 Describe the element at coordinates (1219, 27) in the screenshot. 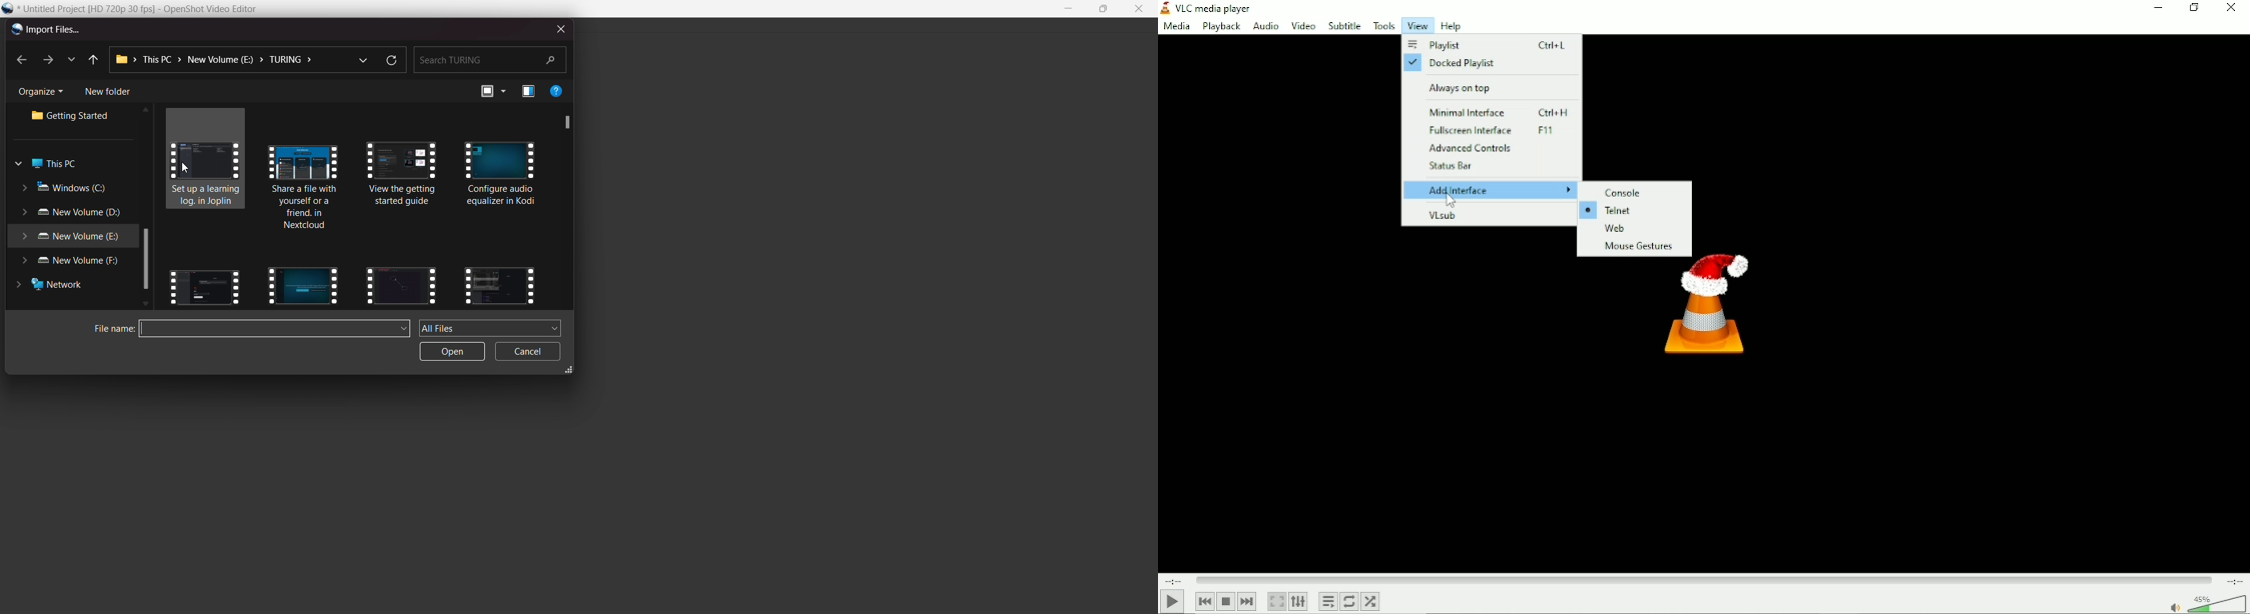

I see `Playback` at that location.